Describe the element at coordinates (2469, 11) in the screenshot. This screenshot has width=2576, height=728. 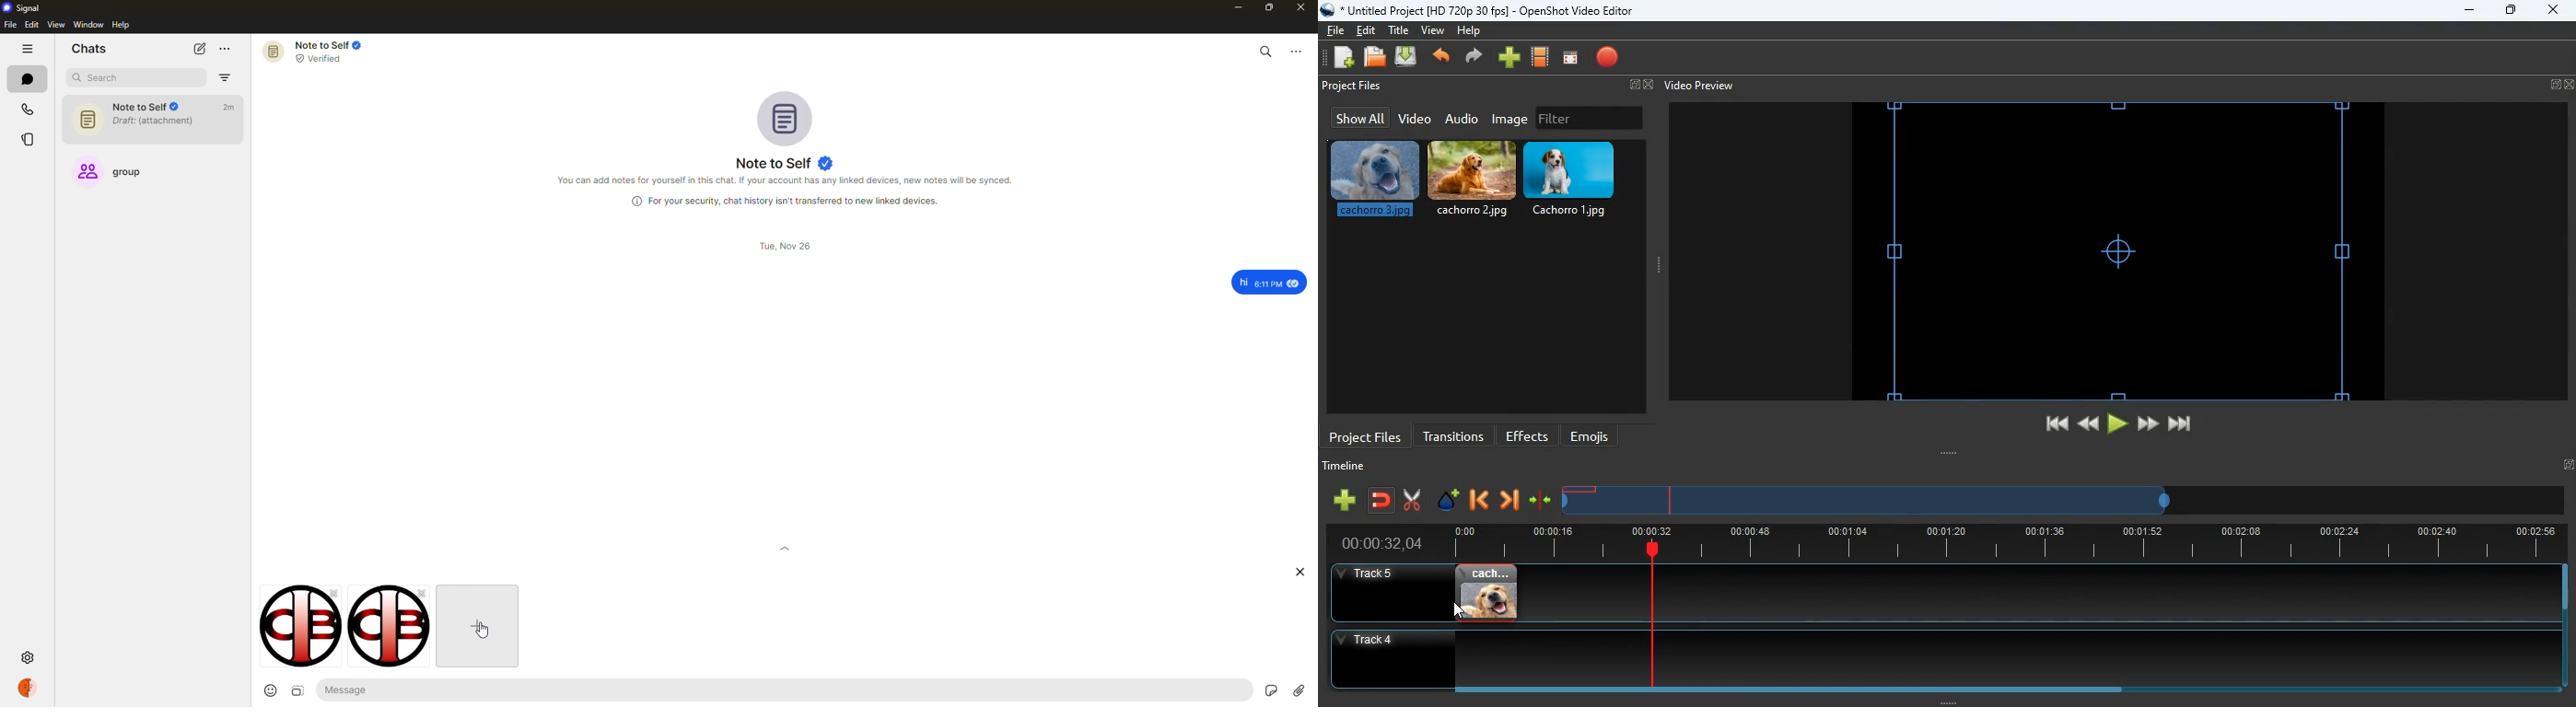
I see `minimize` at that location.